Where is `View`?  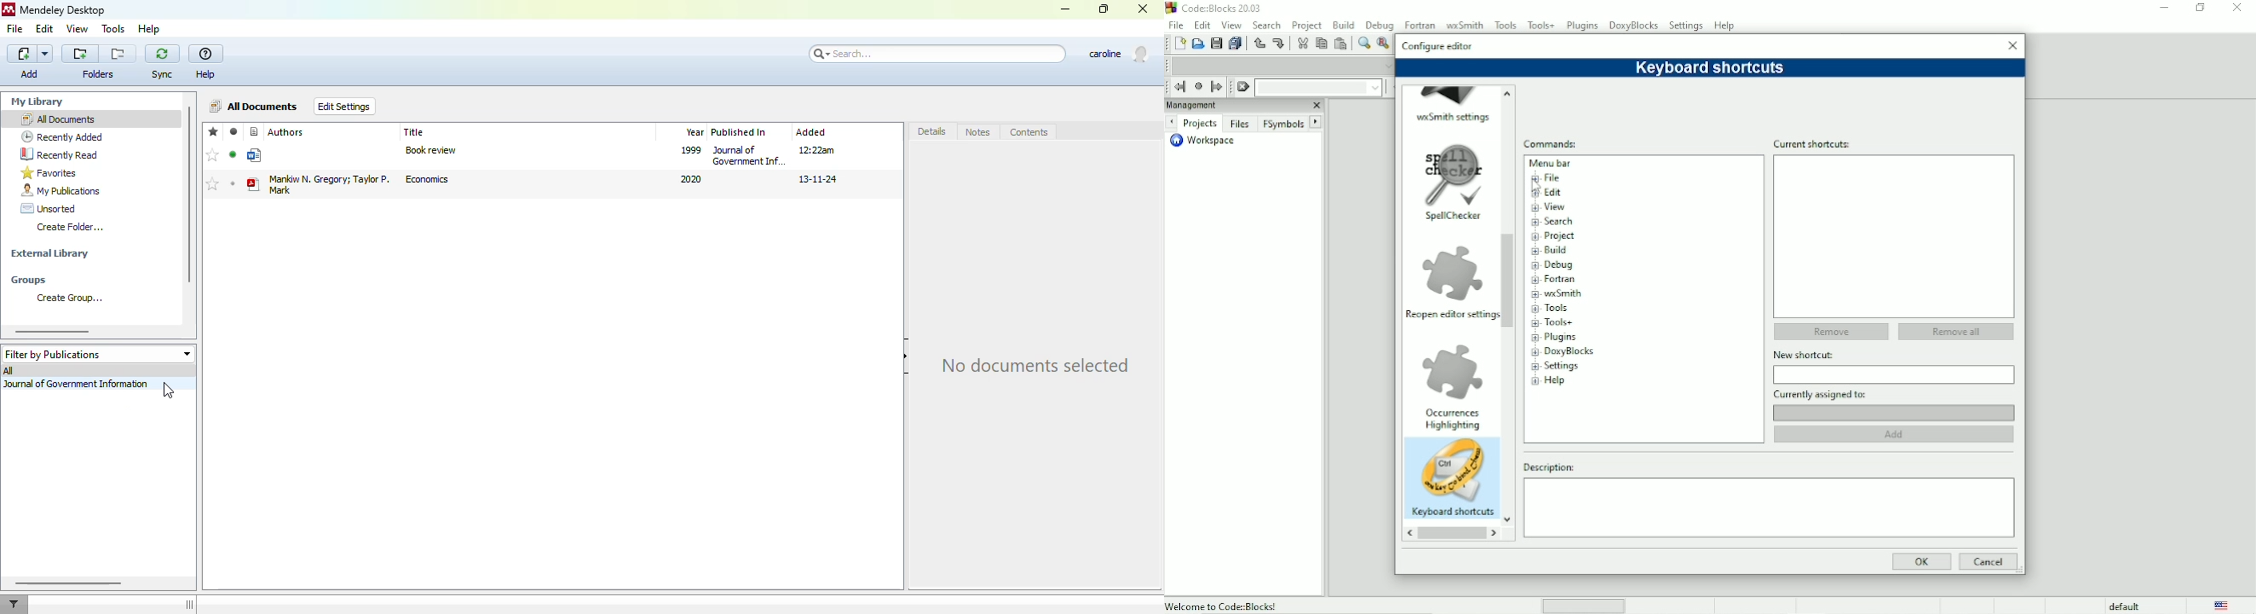 View is located at coordinates (1233, 24).